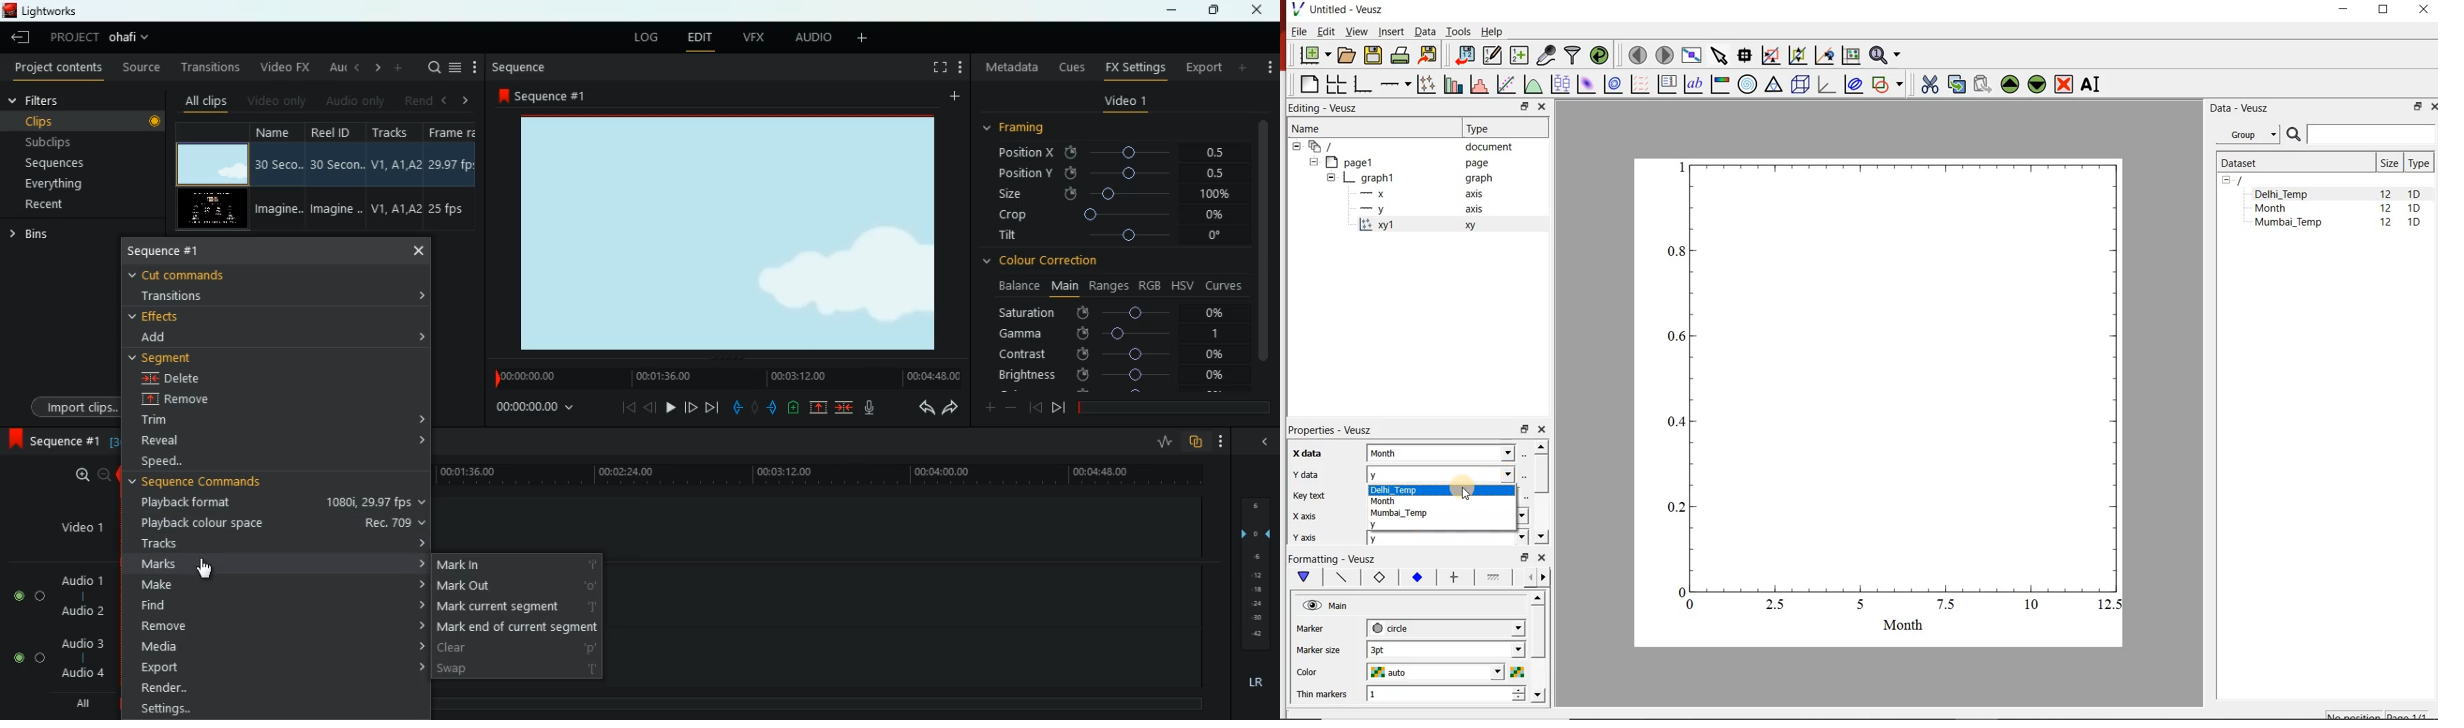  Describe the element at coordinates (339, 162) in the screenshot. I see `30 Secon..` at that location.